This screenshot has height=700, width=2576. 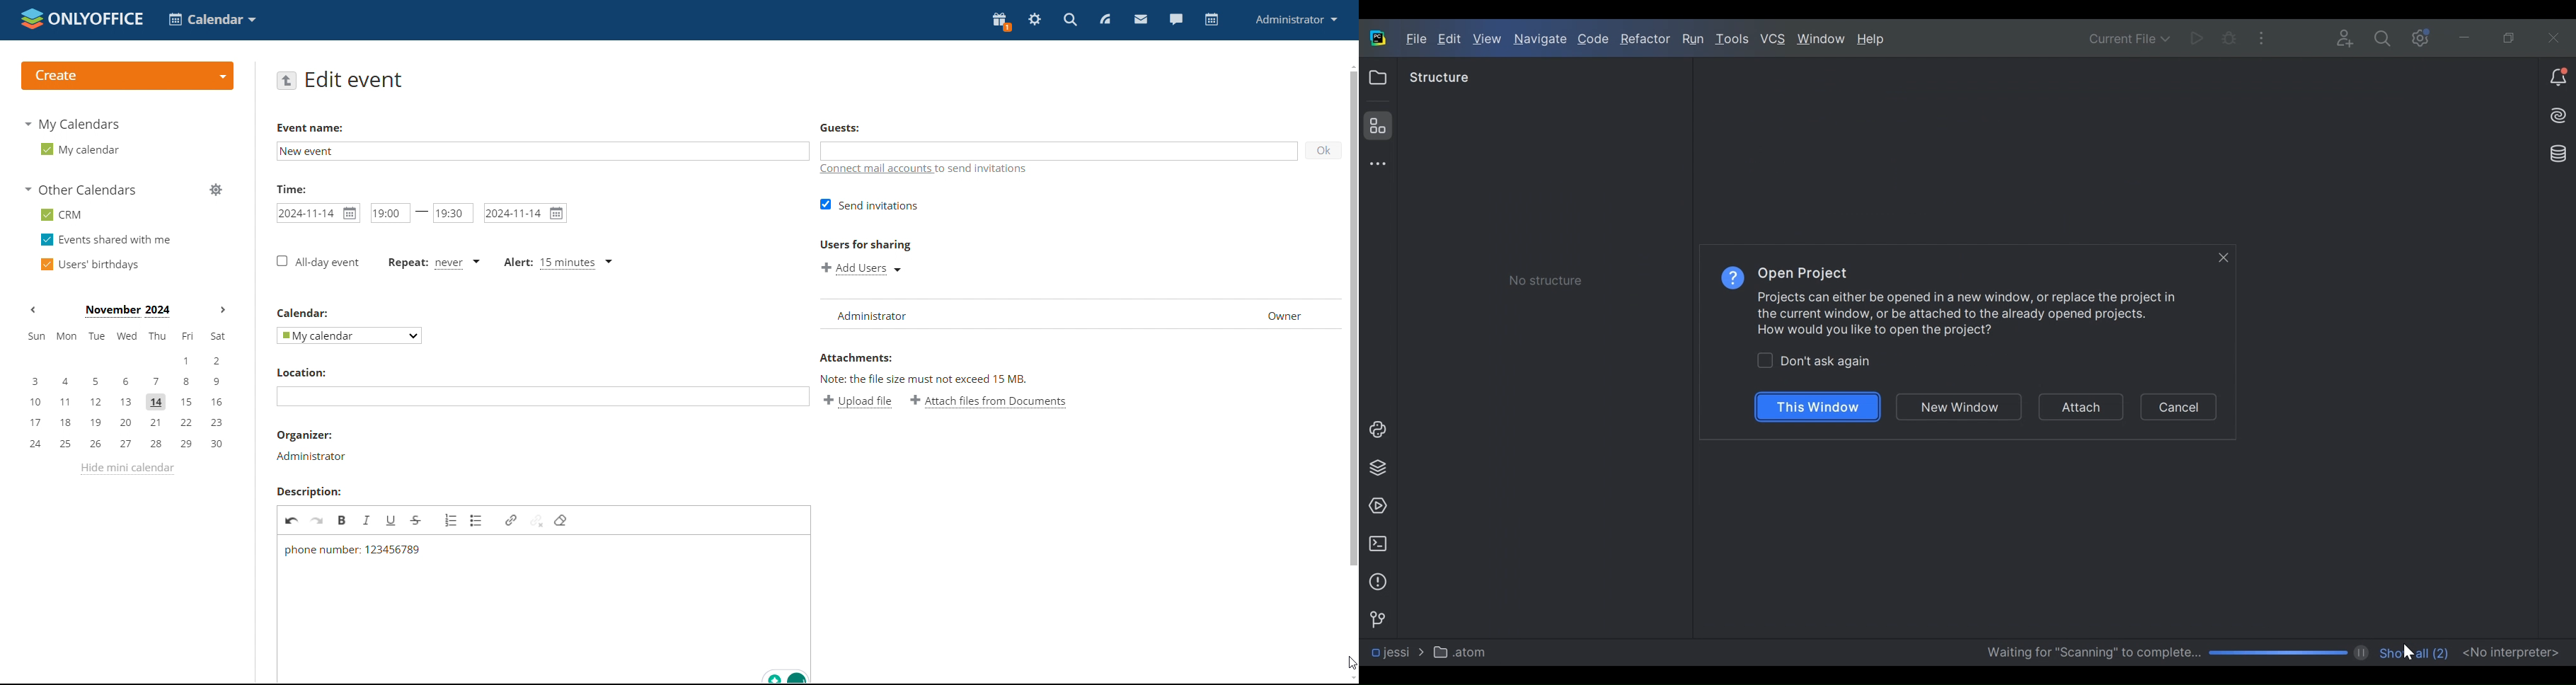 What do you see at coordinates (2224, 256) in the screenshot?
I see `Close` at bounding box center [2224, 256].